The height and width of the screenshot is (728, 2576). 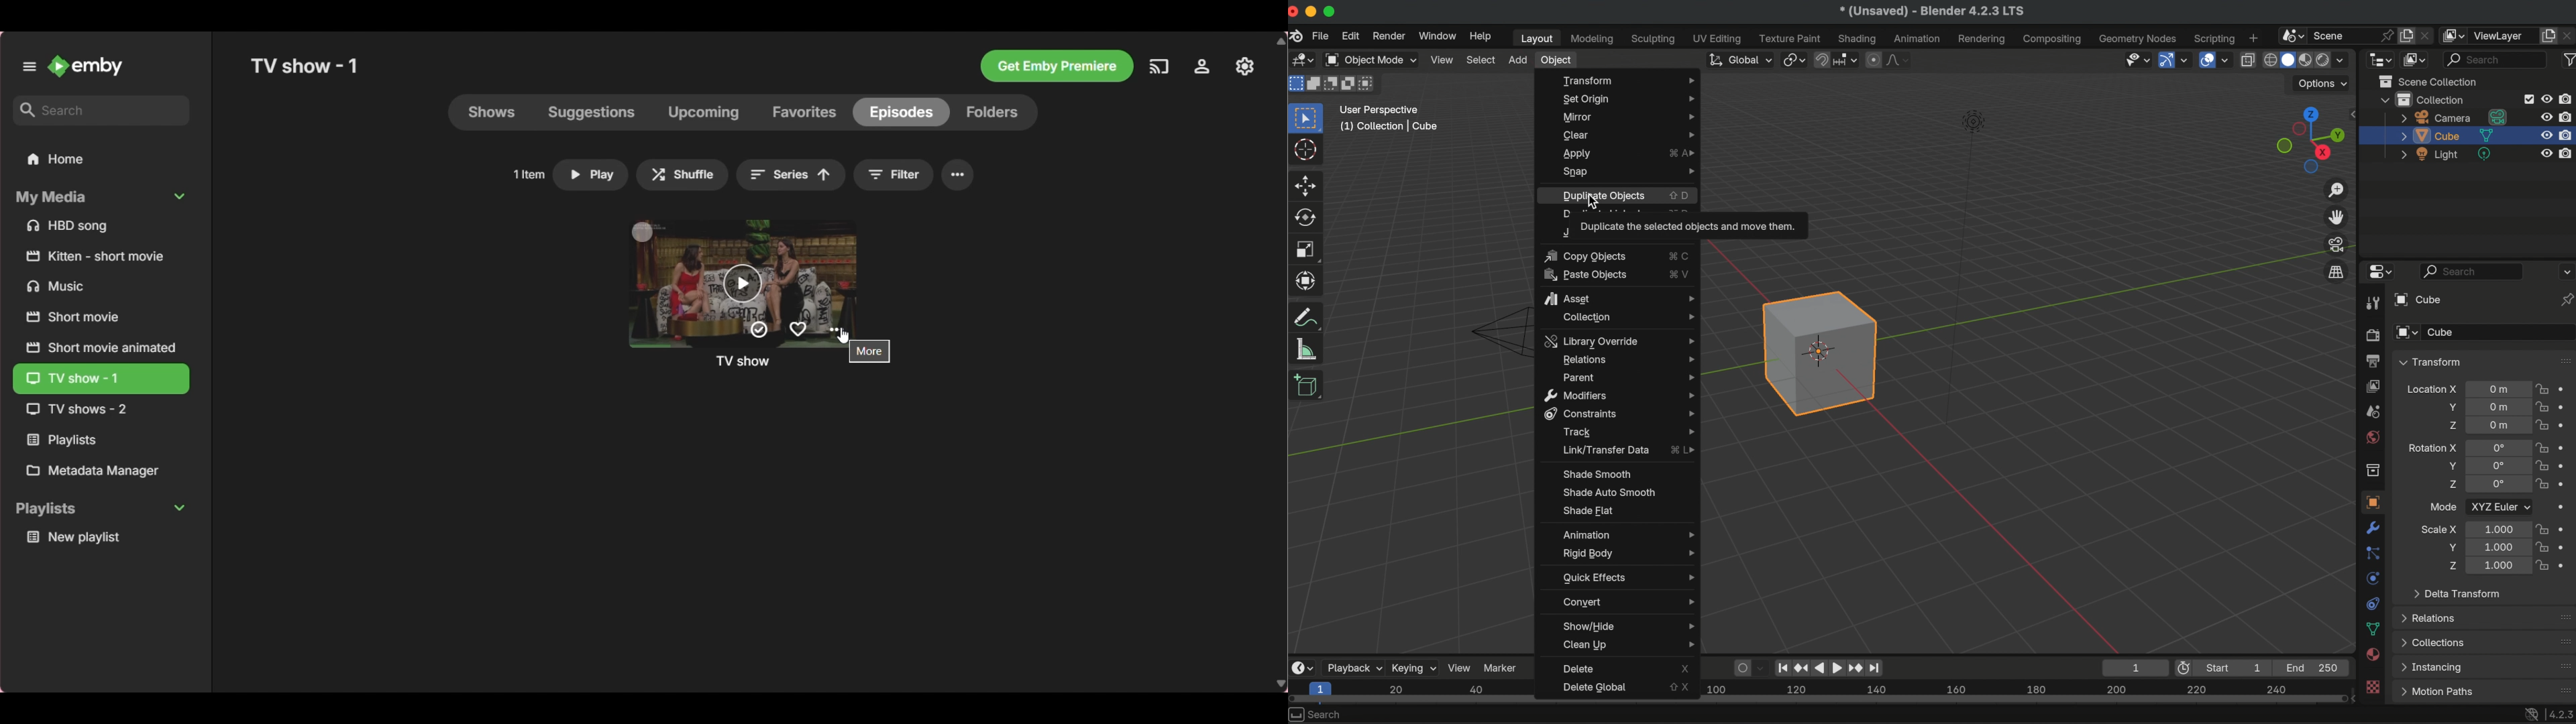 I want to click on scene collection, so click(x=2432, y=81).